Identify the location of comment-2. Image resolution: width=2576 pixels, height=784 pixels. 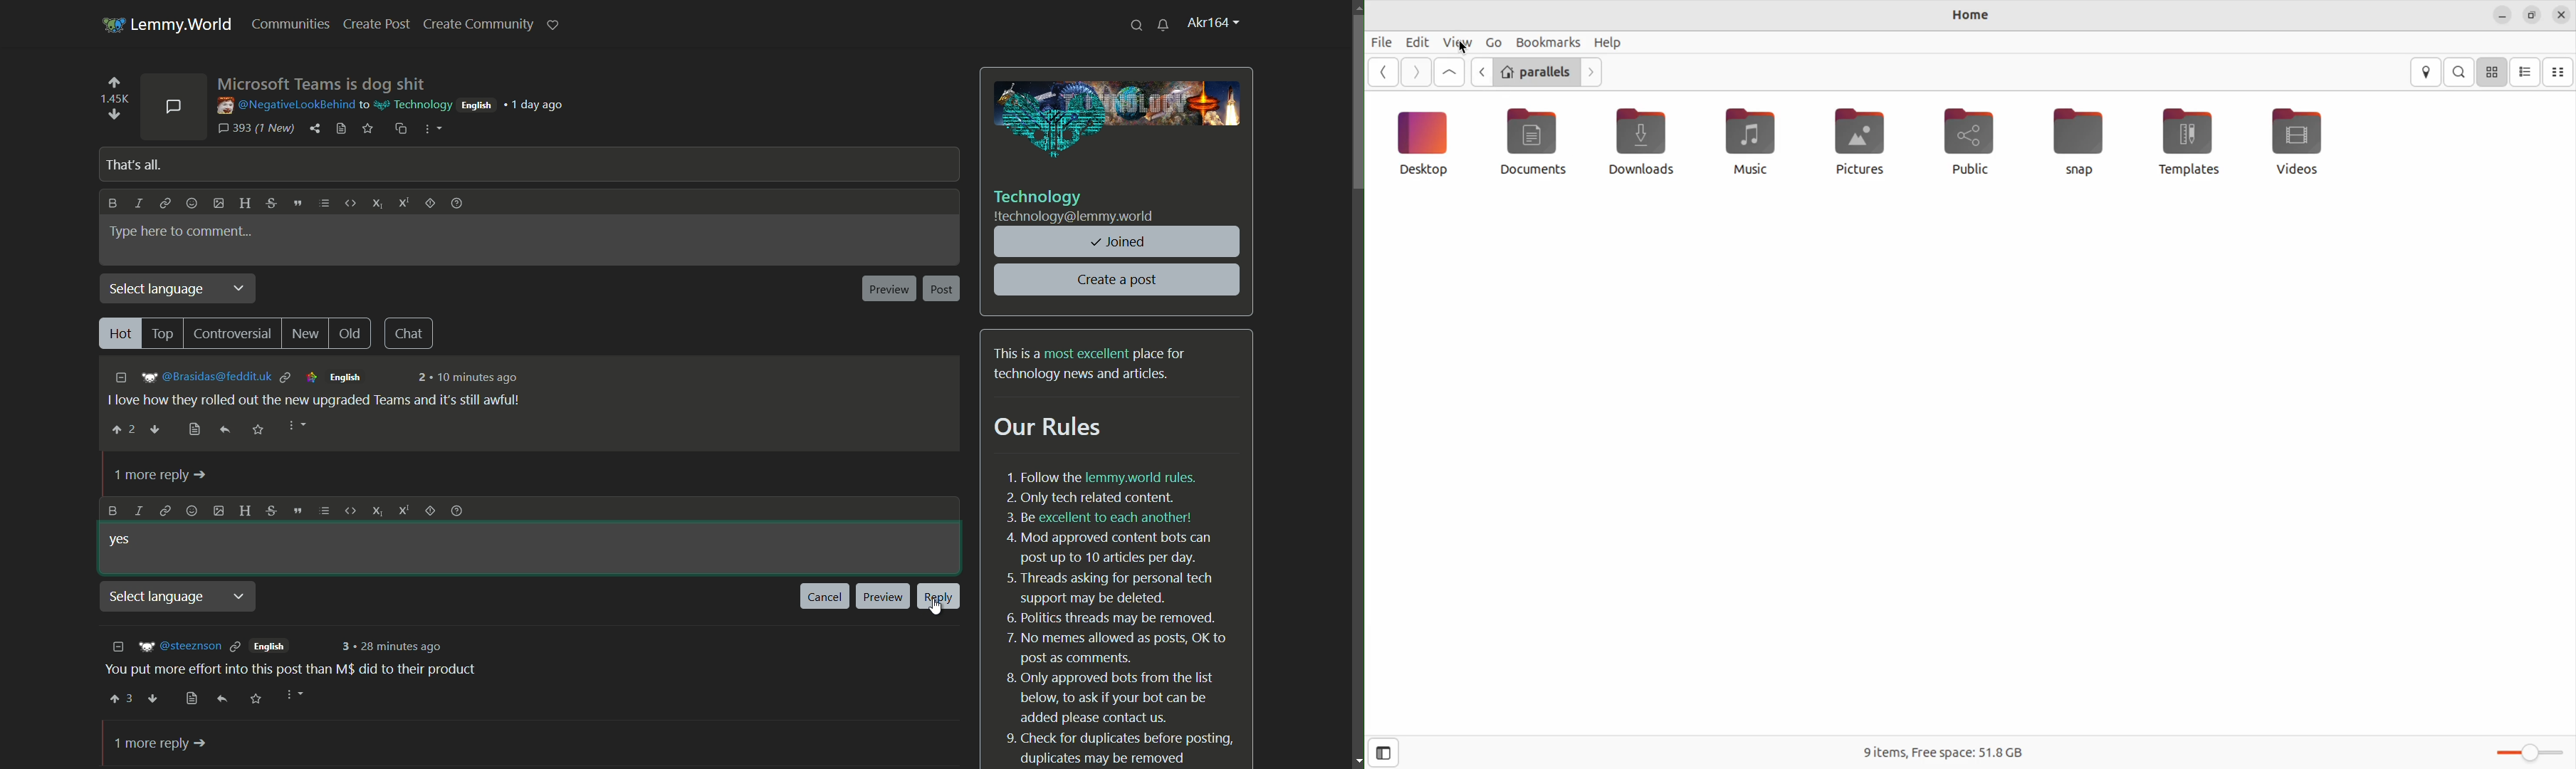
(299, 670).